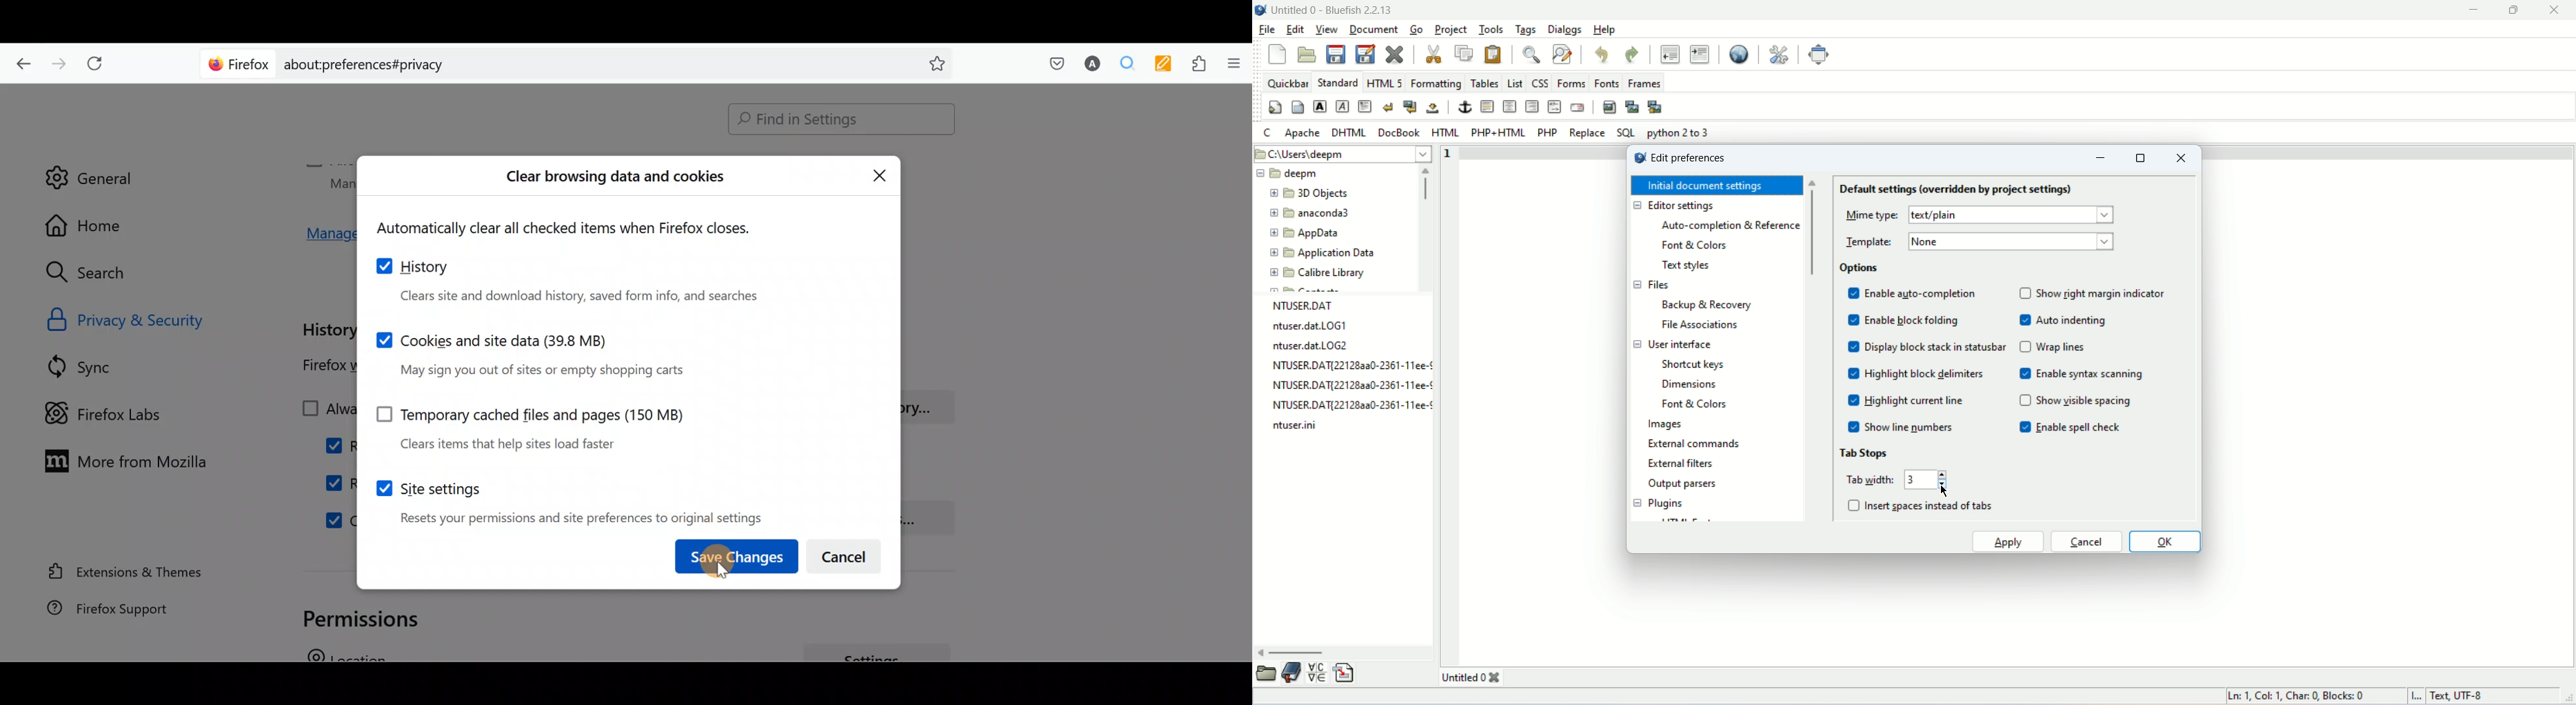 The width and height of the screenshot is (2576, 728). Describe the element at coordinates (2082, 401) in the screenshot. I see `show visible spacing` at that location.